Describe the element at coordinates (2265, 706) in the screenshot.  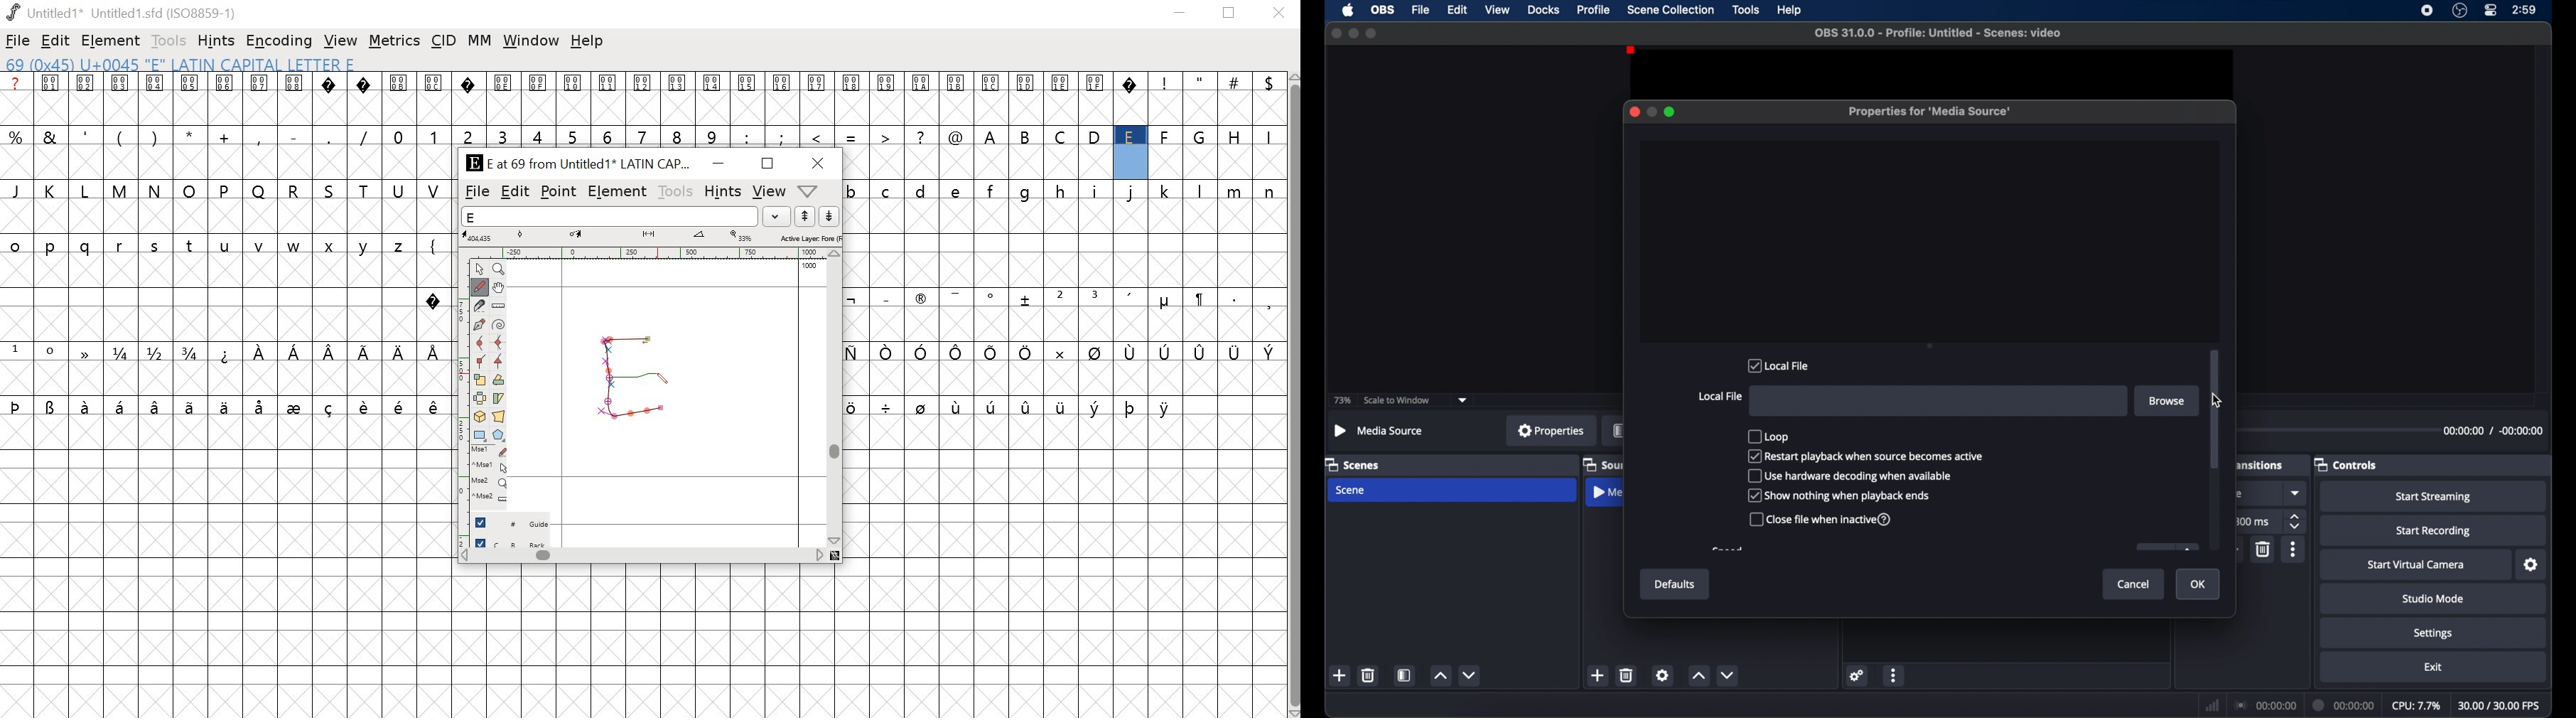
I see `connection` at that location.